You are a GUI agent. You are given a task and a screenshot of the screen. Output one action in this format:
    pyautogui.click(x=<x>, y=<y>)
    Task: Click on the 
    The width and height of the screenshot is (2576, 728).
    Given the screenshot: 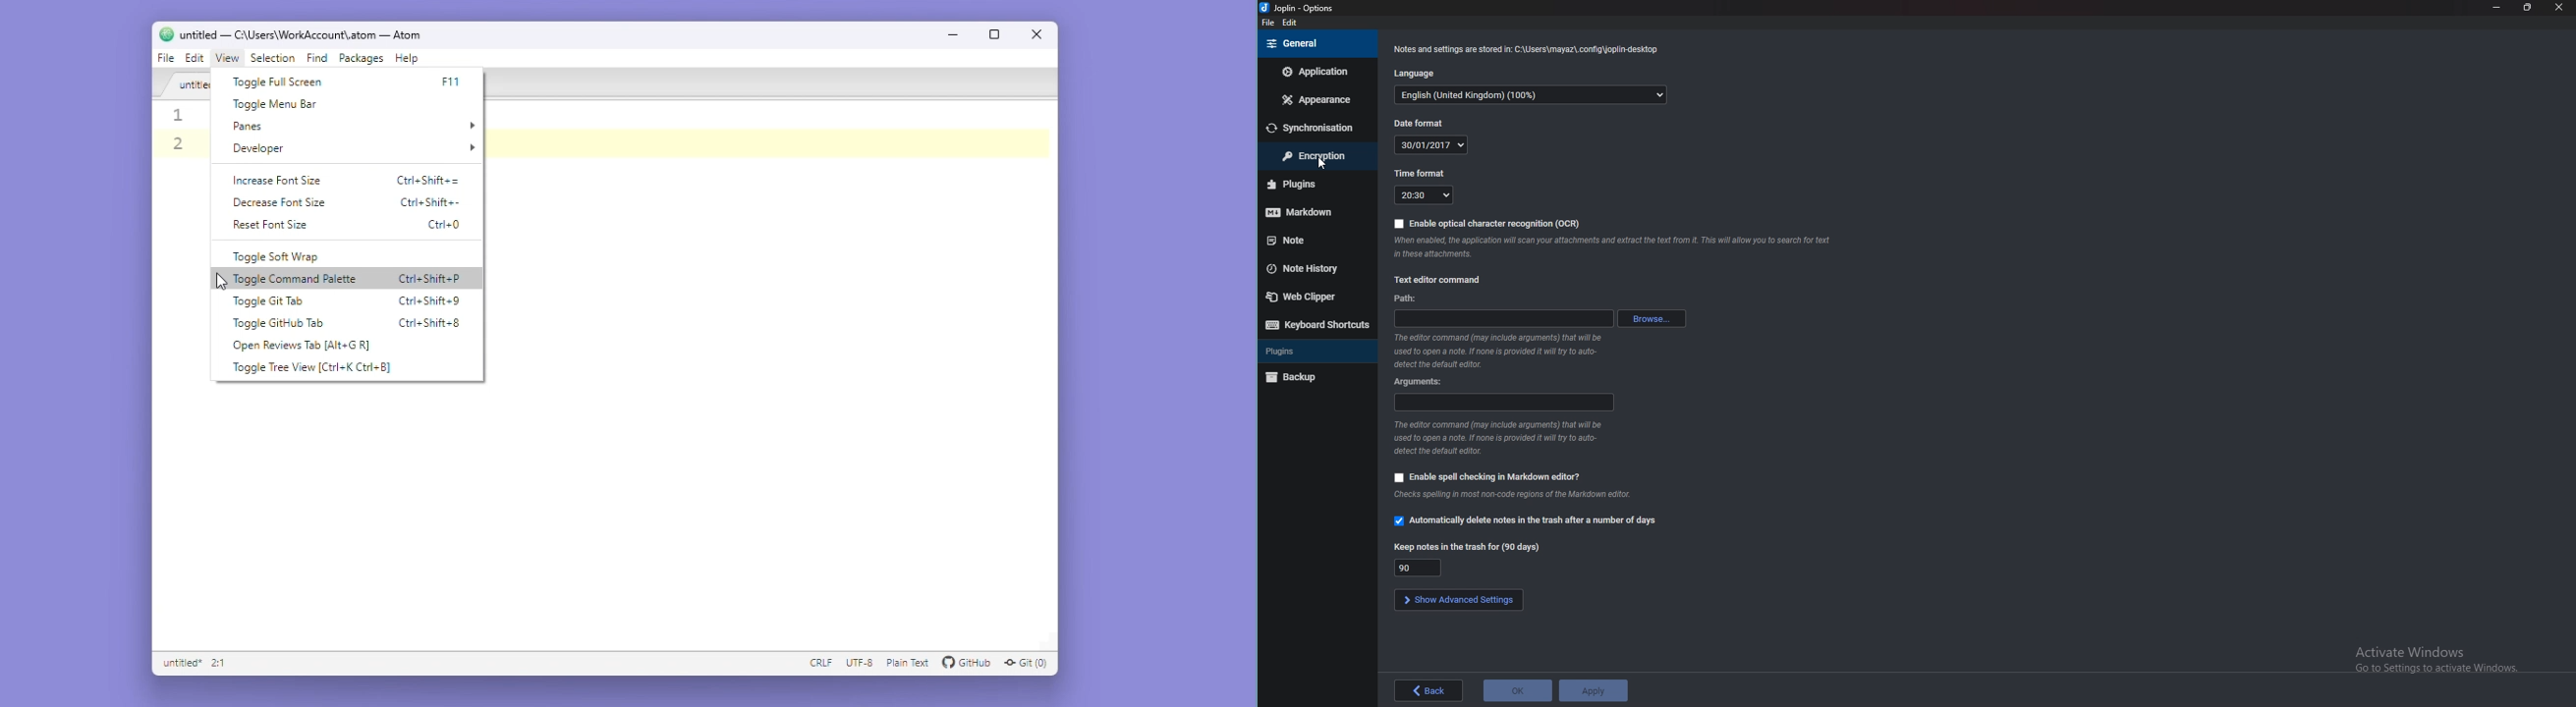 What is the action you would take?
    pyautogui.click(x=1496, y=439)
    